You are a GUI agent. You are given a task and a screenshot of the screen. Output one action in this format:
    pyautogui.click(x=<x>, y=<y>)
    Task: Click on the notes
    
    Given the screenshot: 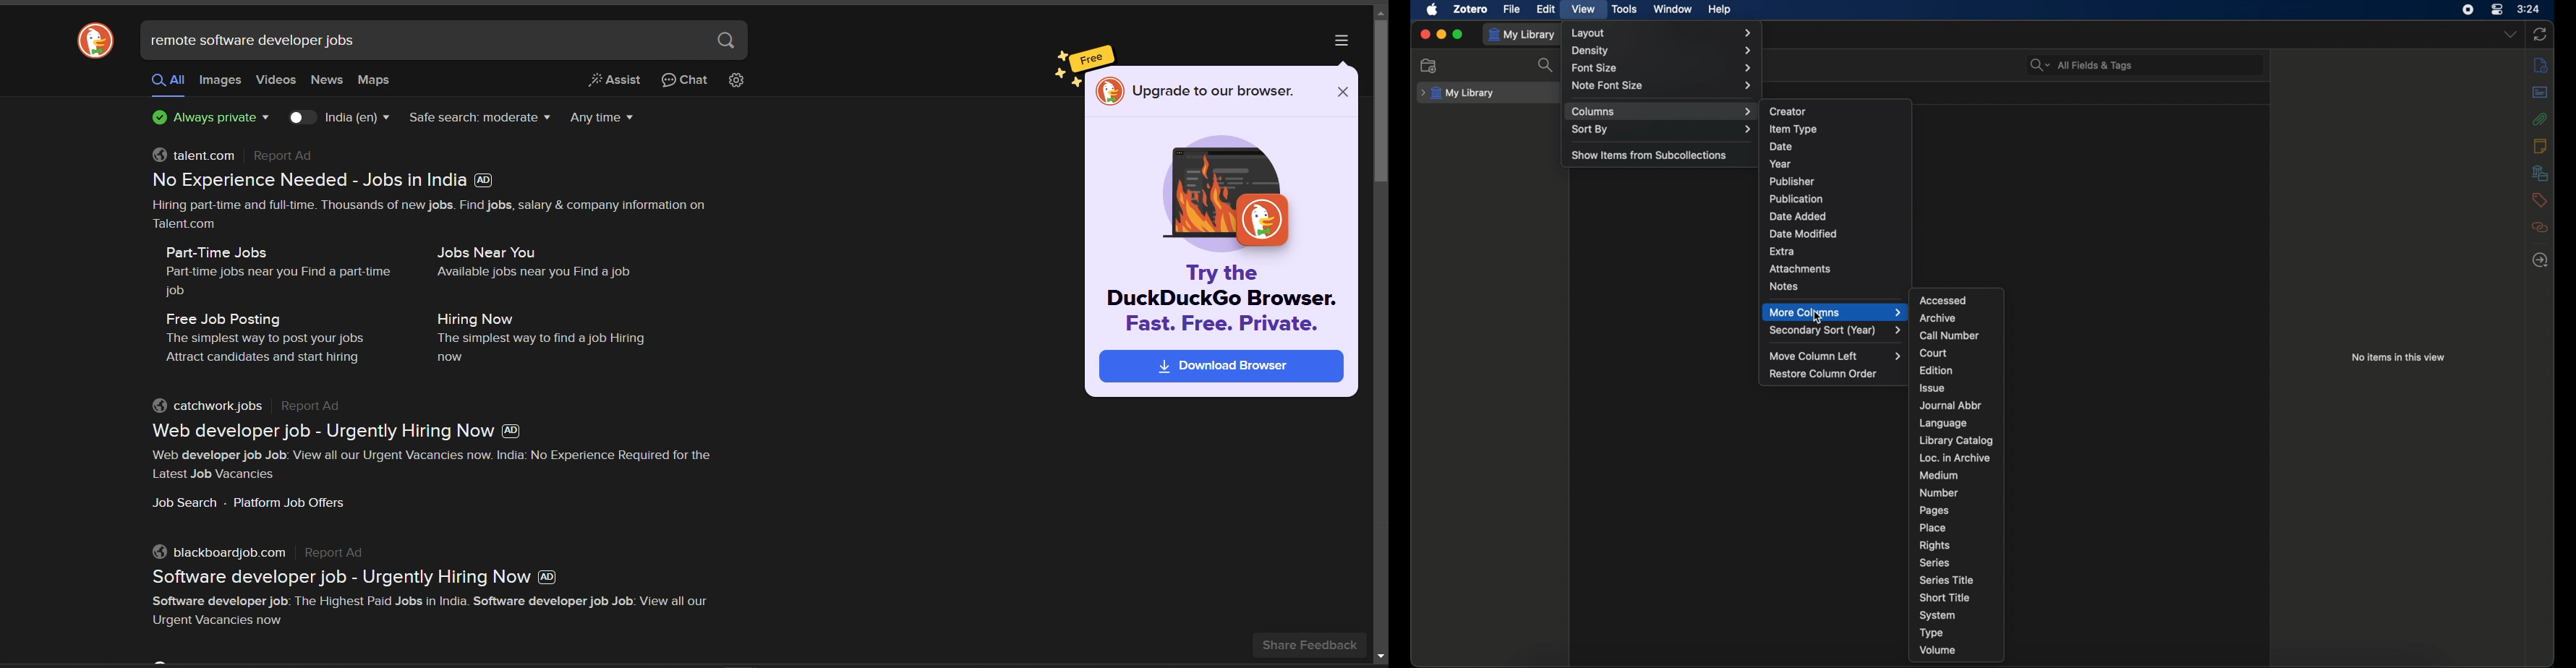 What is the action you would take?
    pyautogui.click(x=1785, y=286)
    